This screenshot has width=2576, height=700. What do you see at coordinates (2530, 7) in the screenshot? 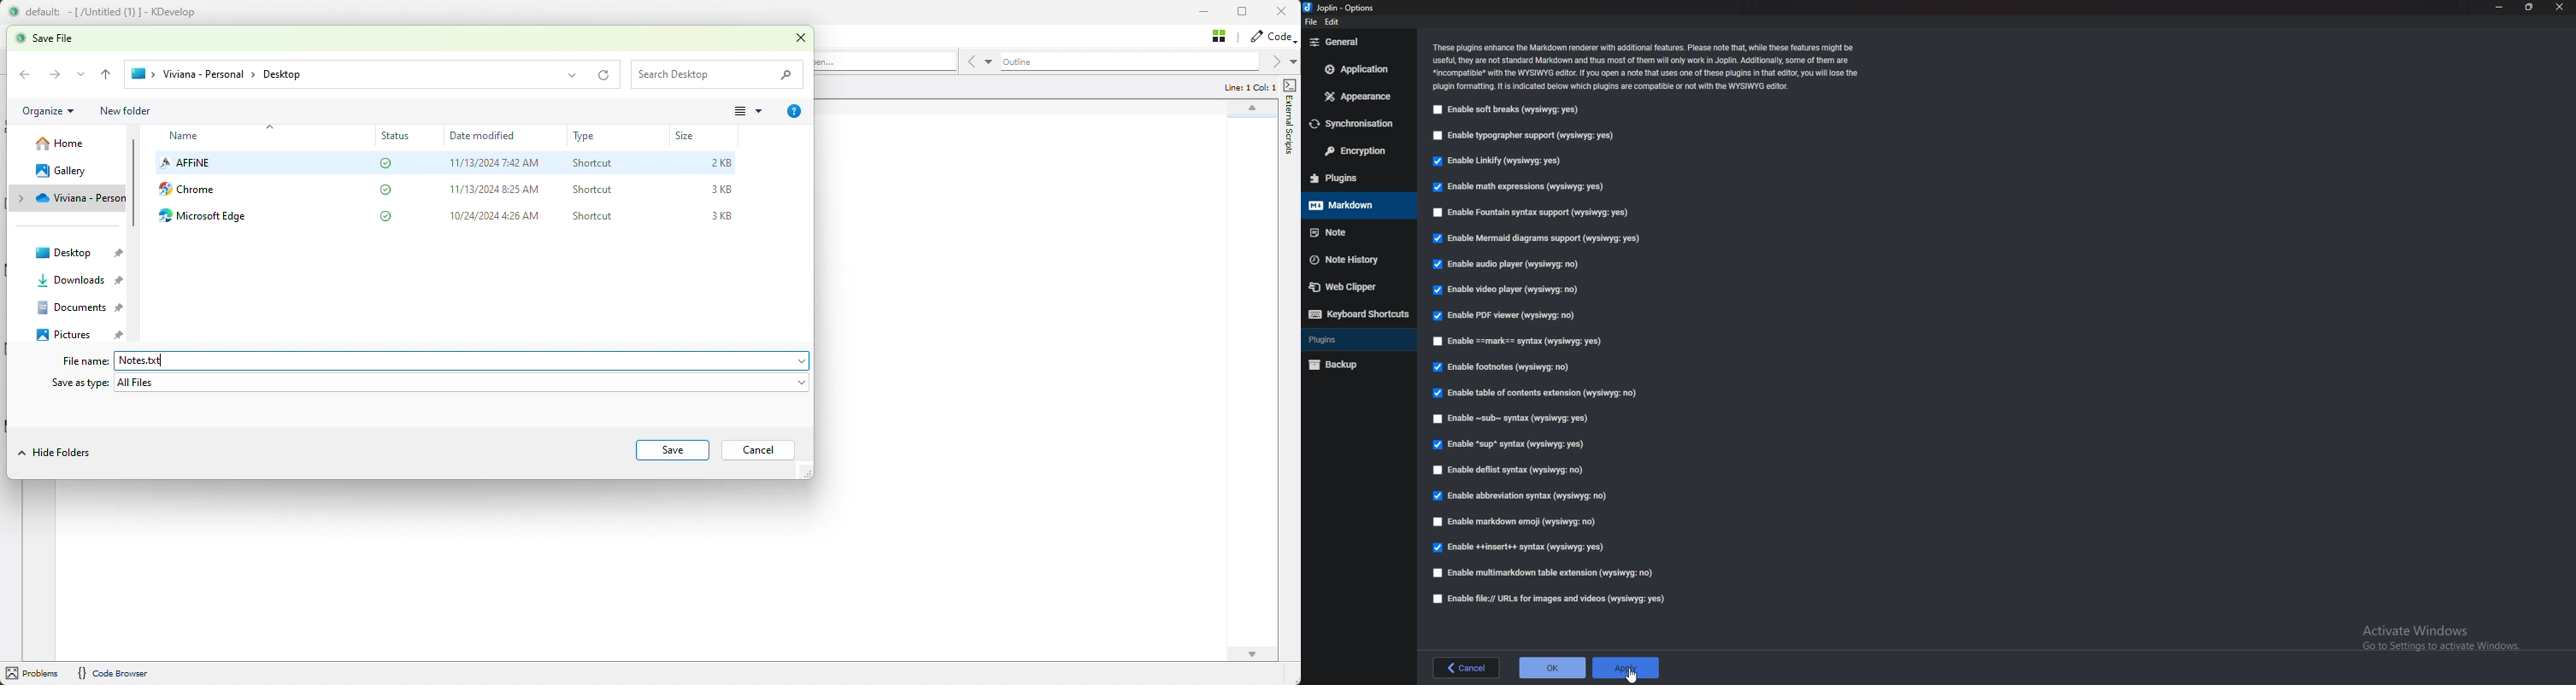
I see `Resize` at bounding box center [2530, 7].